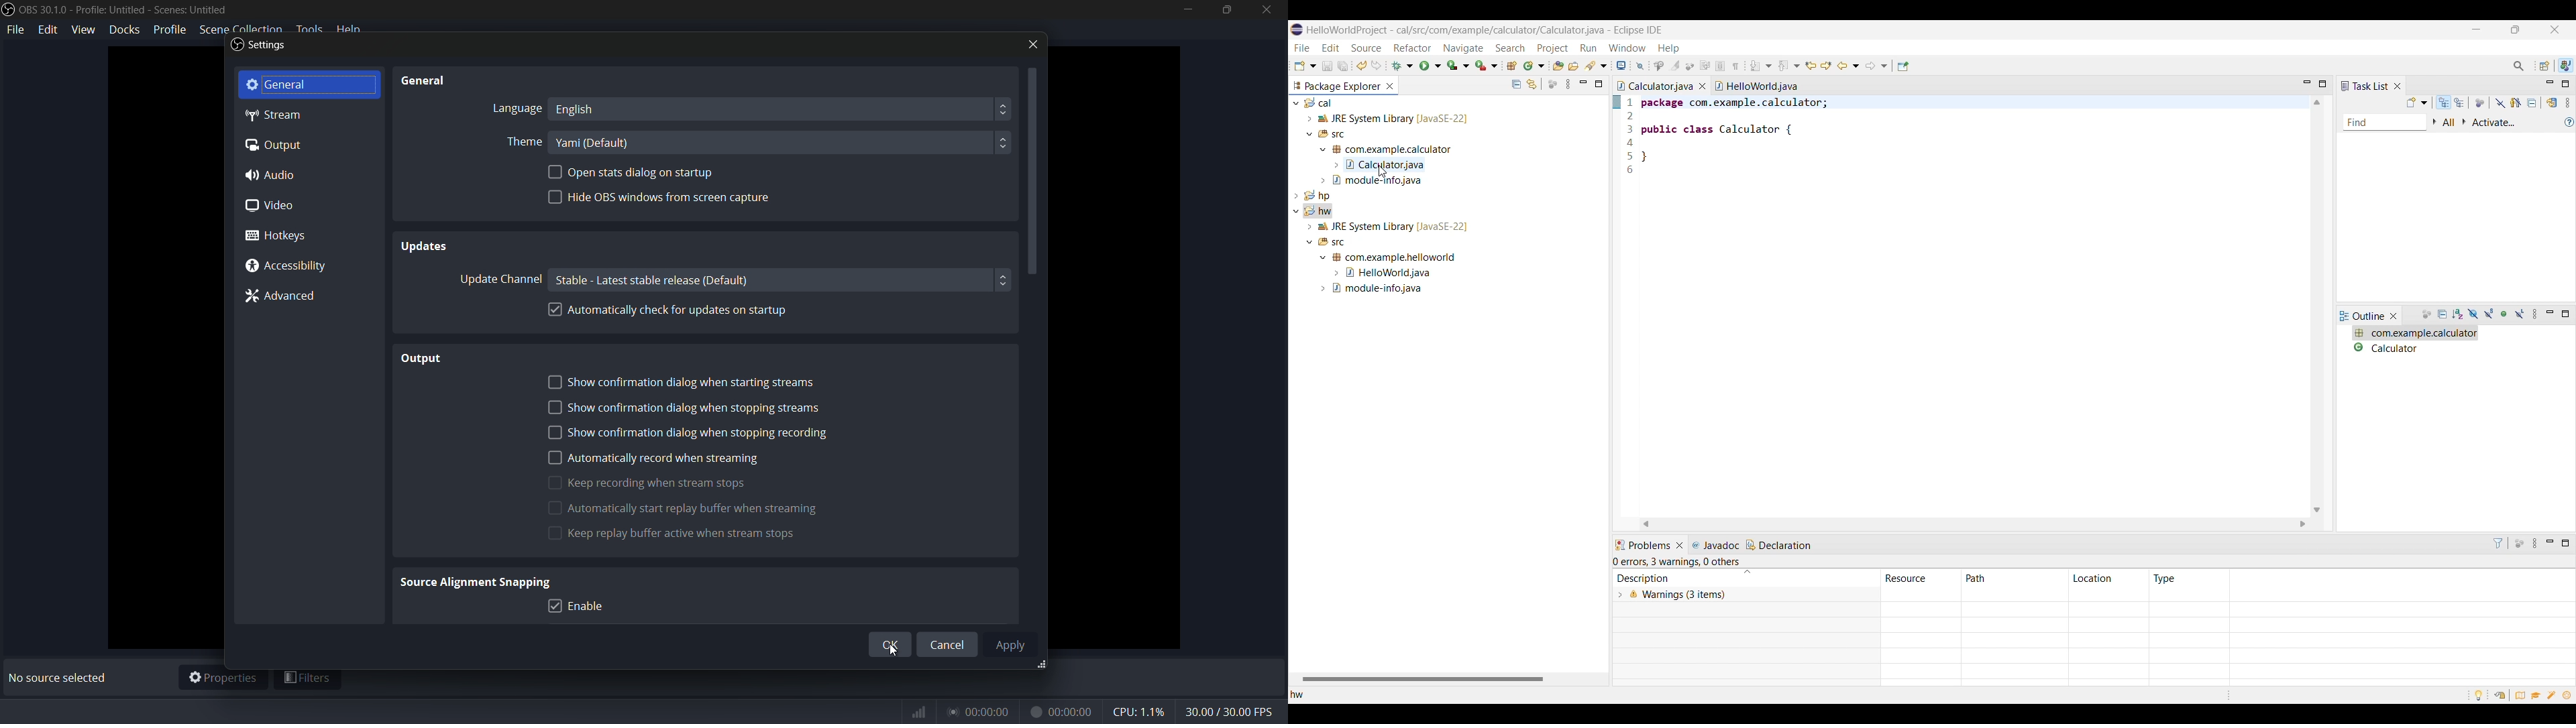 The width and height of the screenshot is (2576, 728). Describe the element at coordinates (1690, 66) in the screenshot. I see `Automatically fold uninteresting elements` at that location.